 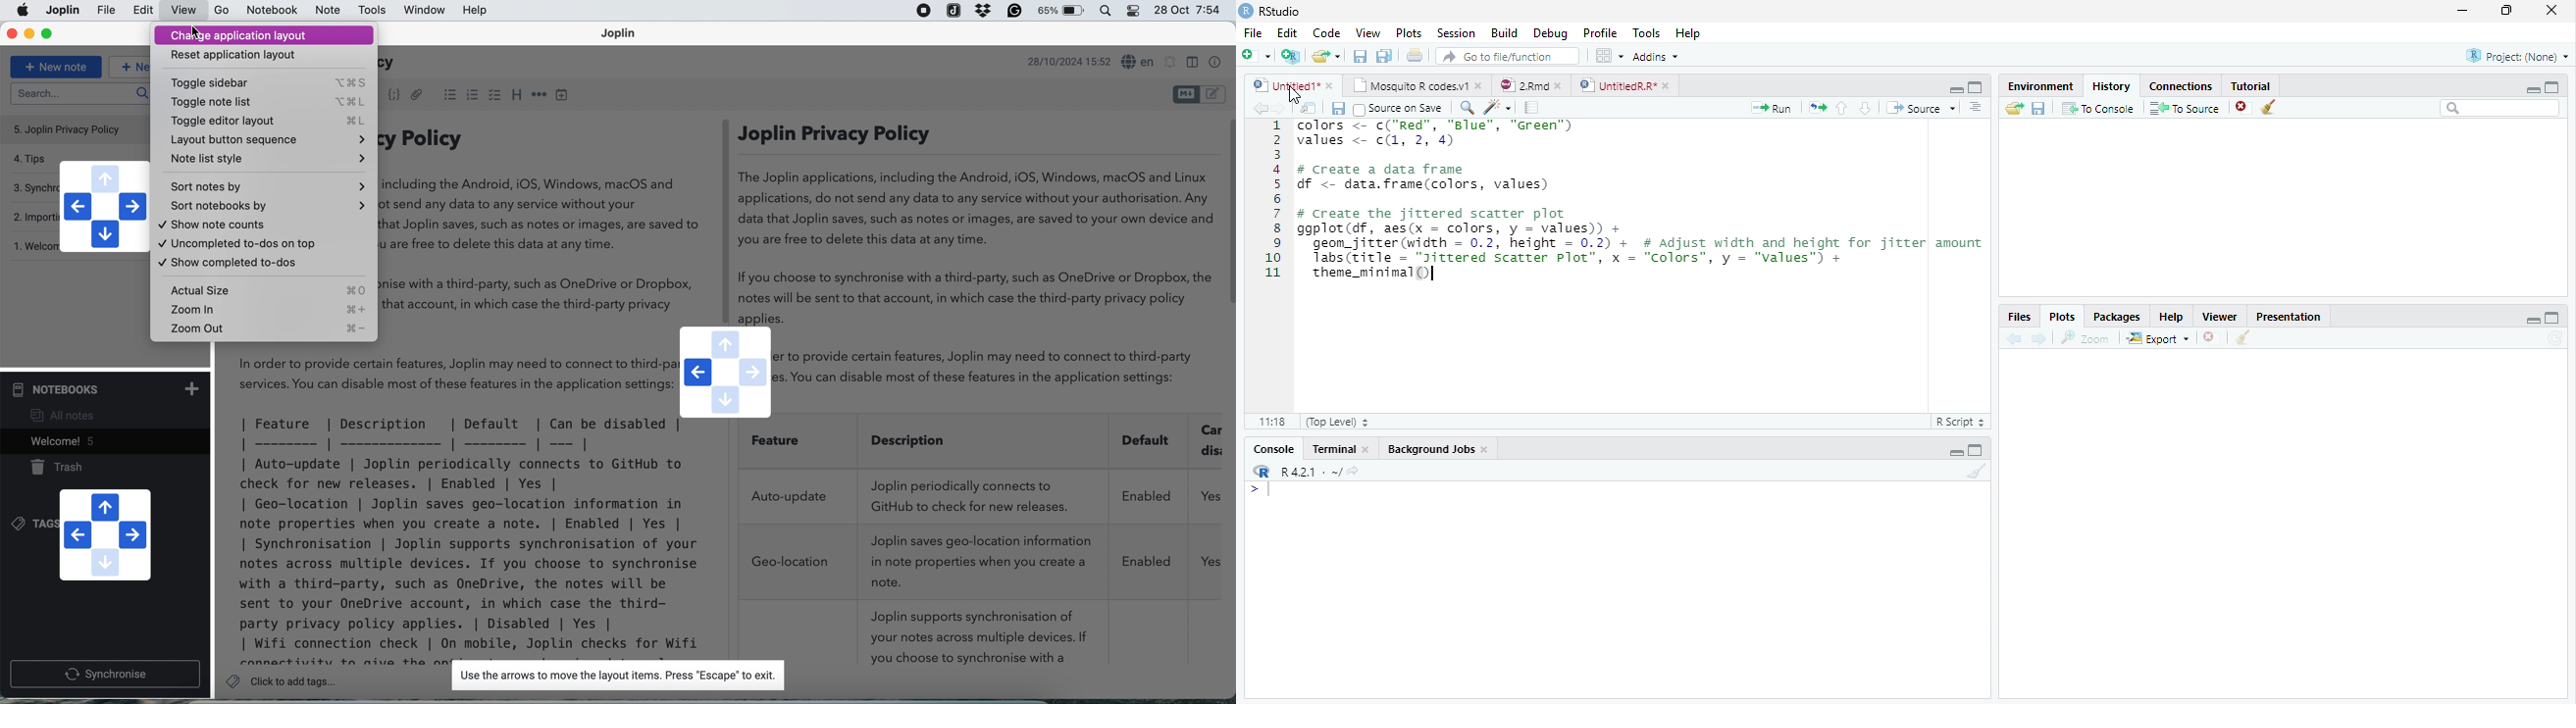 I want to click on Addins, so click(x=1656, y=57).